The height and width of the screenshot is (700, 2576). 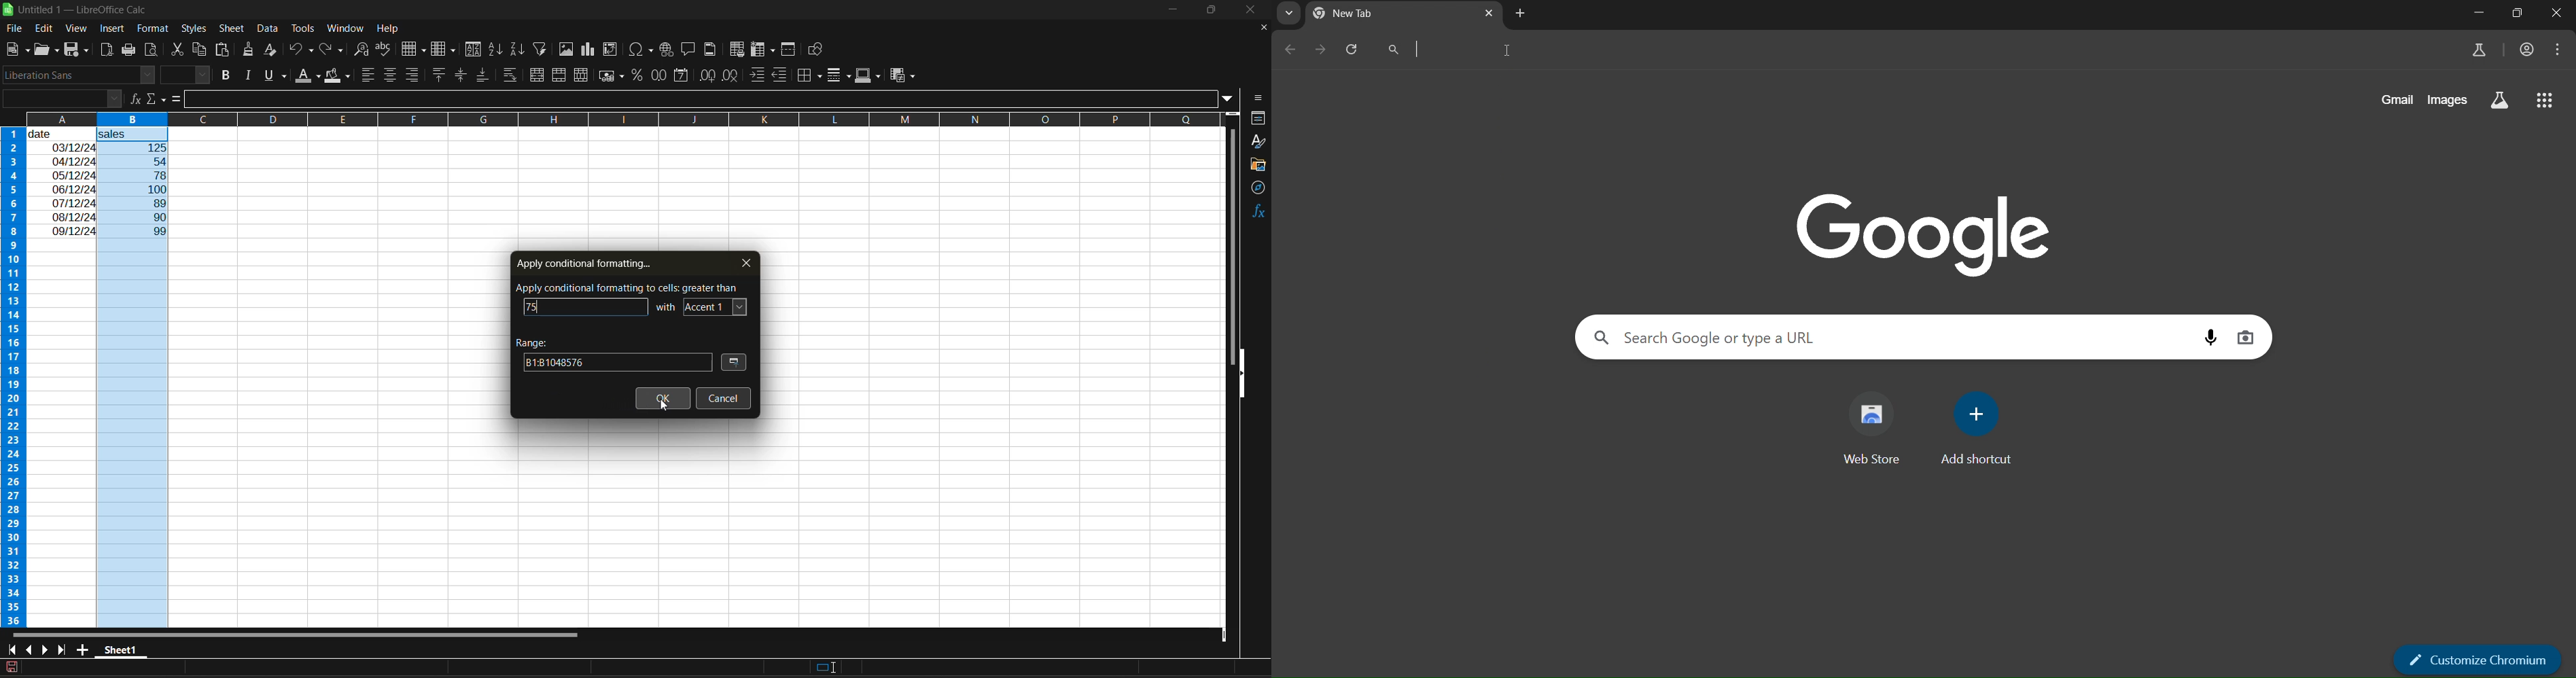 I want to click on search labs, so click(x=2501, y=101).